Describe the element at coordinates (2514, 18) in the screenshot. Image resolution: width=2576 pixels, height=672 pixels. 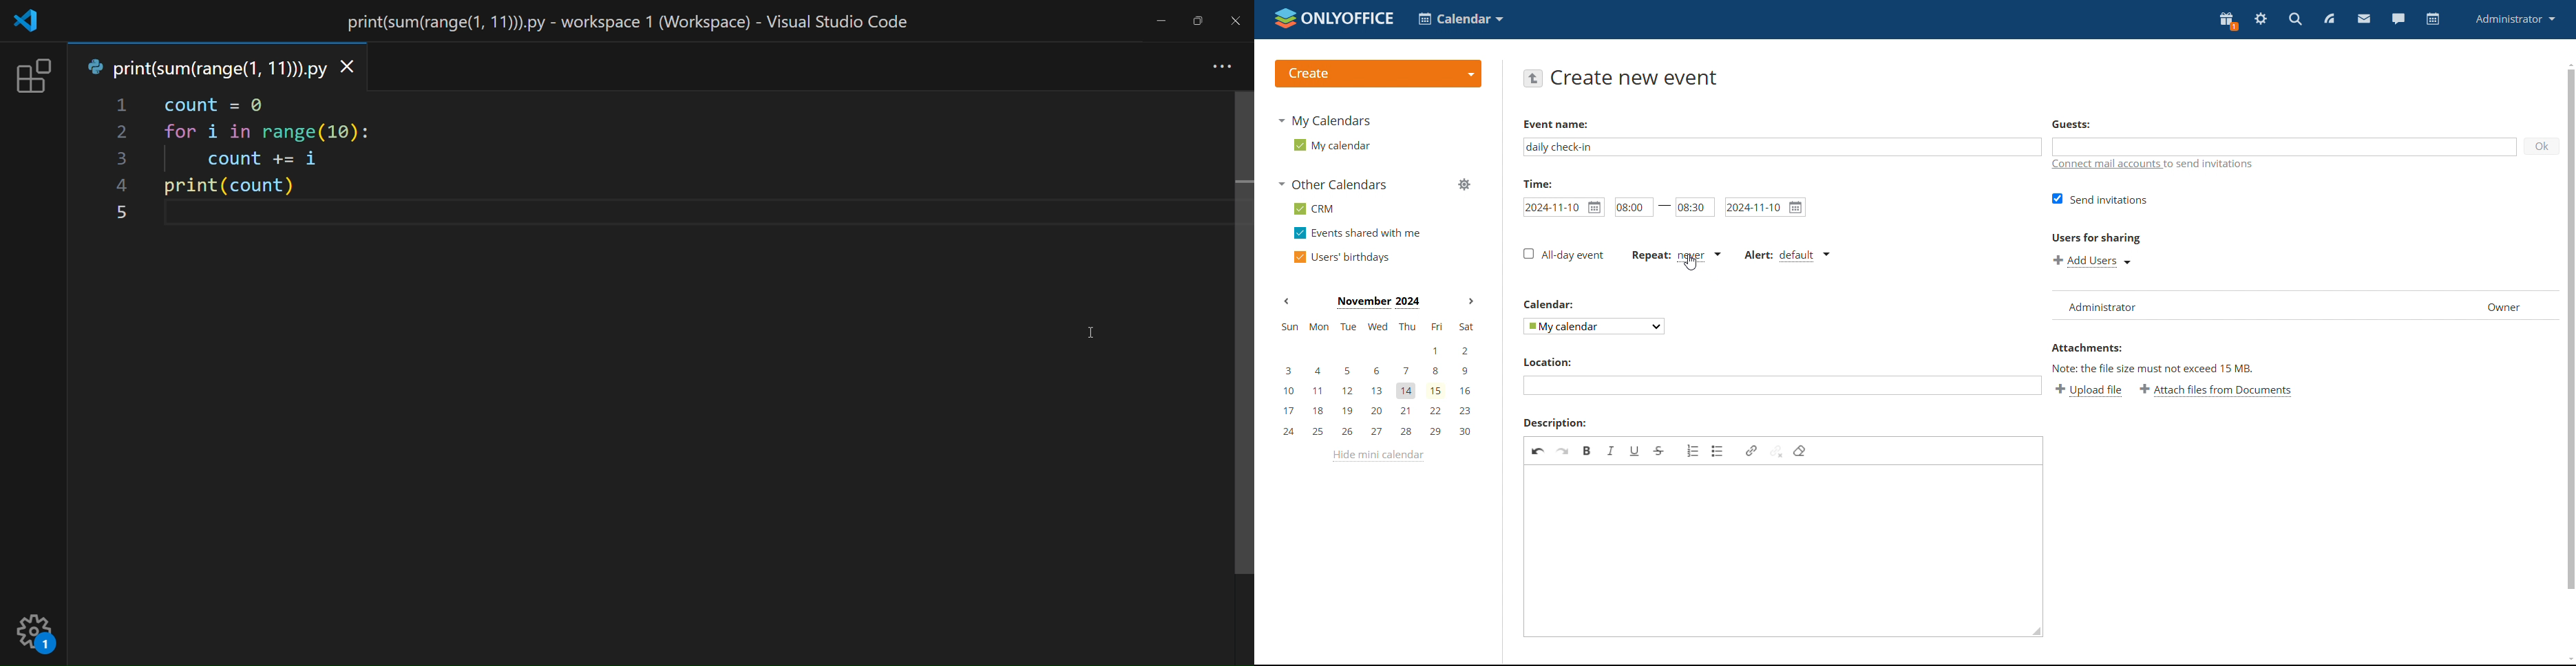
I see `administrator` at that location.